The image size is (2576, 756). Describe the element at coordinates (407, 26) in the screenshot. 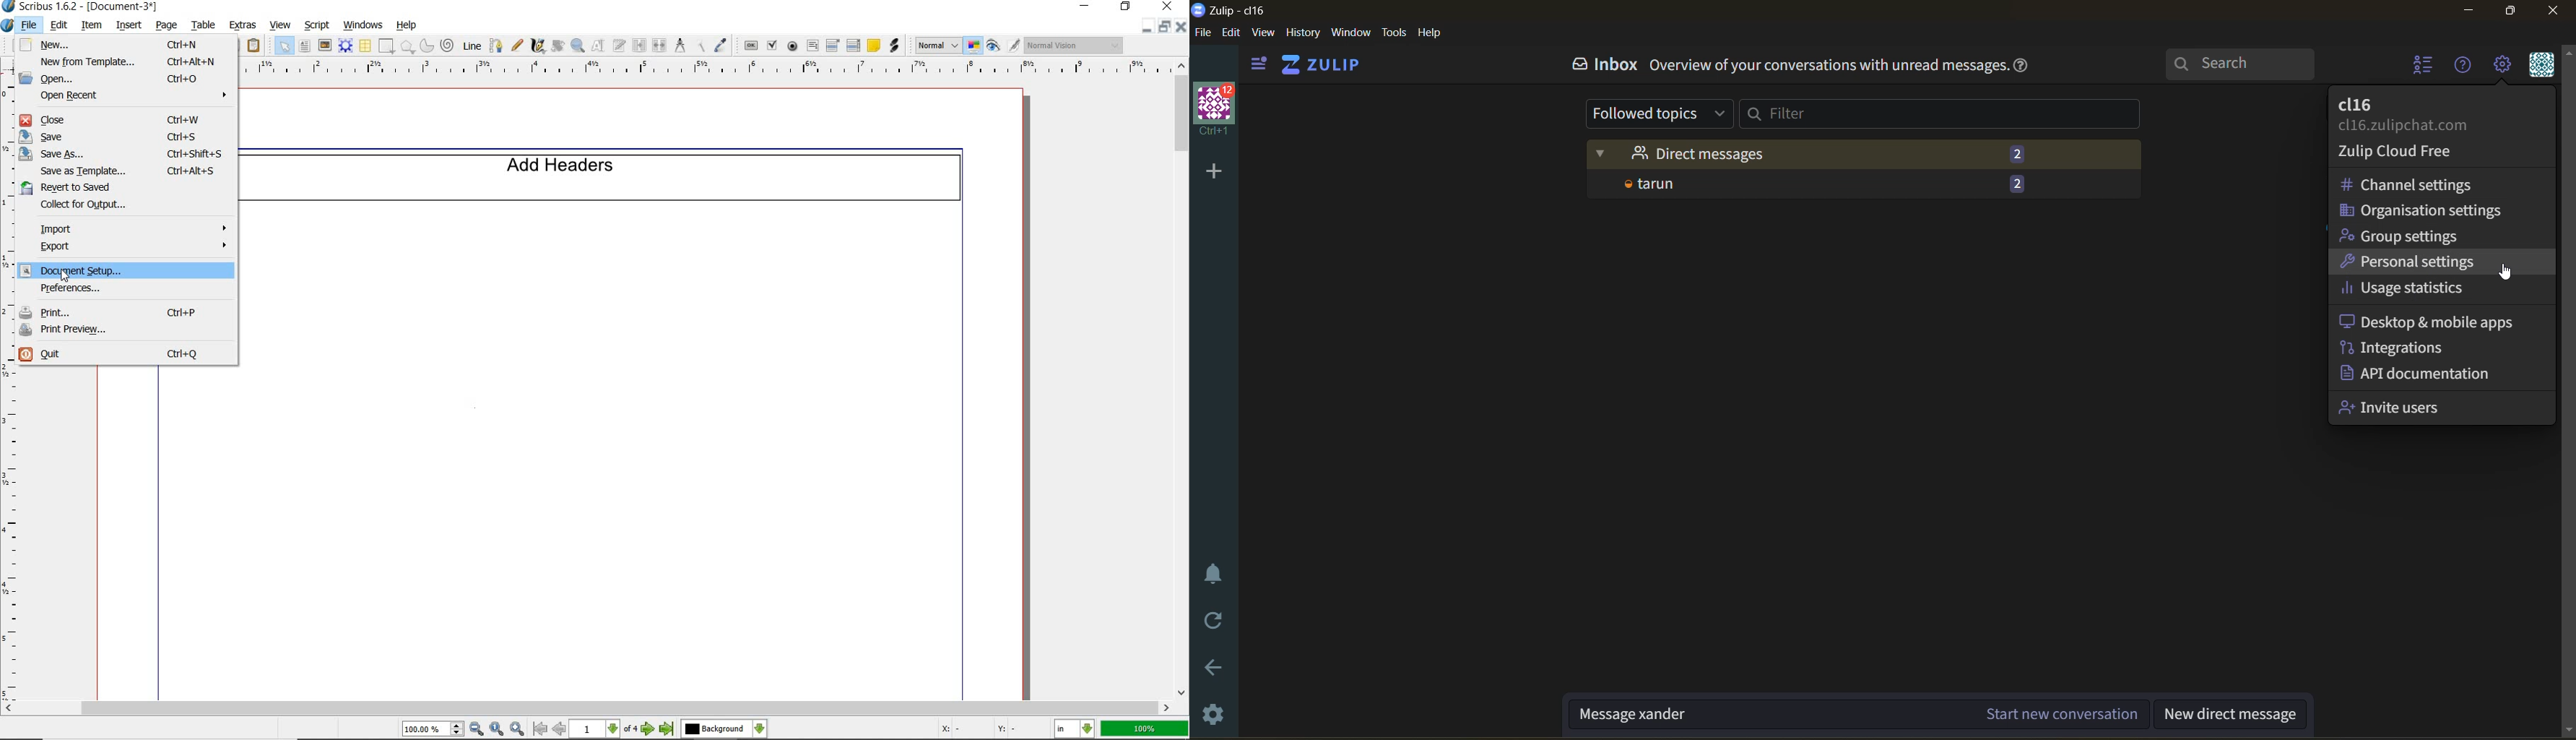

I see `help` at that location.